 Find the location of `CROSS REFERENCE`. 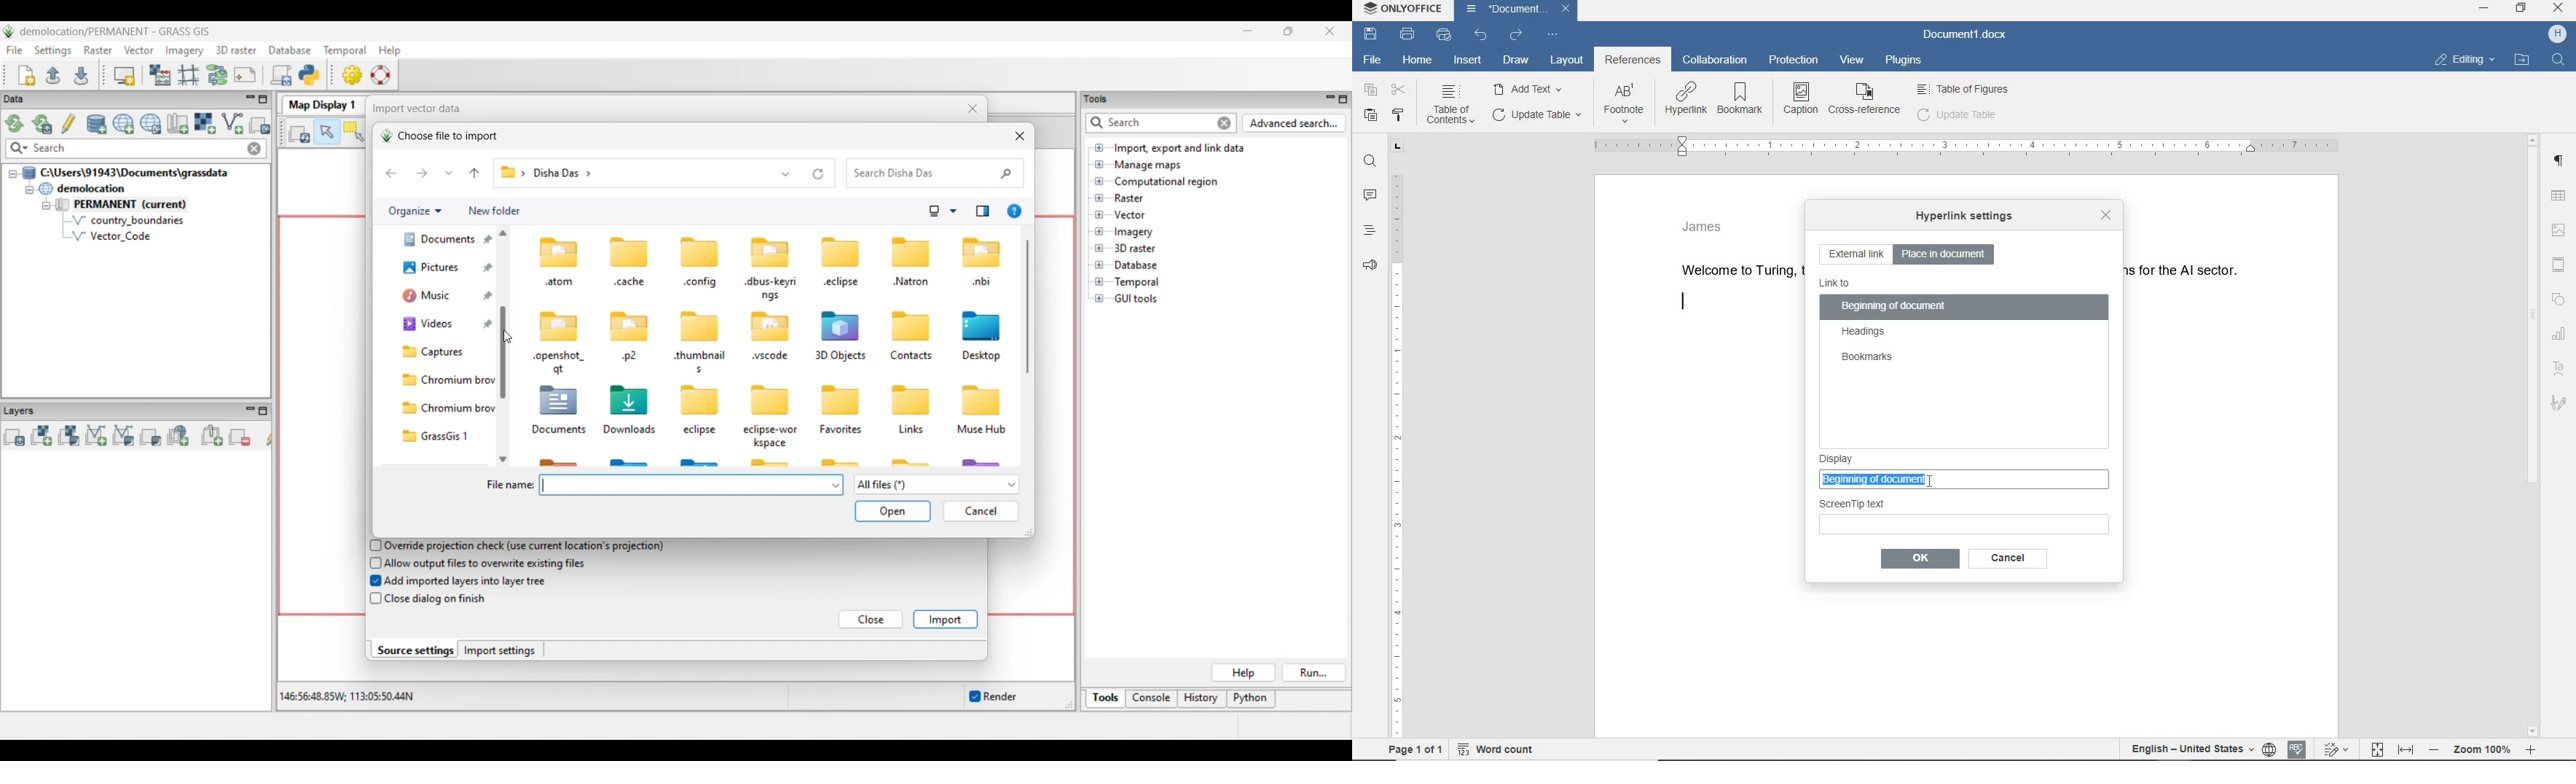

CROSS REFERENCE is located at coordinates (1865, 98).